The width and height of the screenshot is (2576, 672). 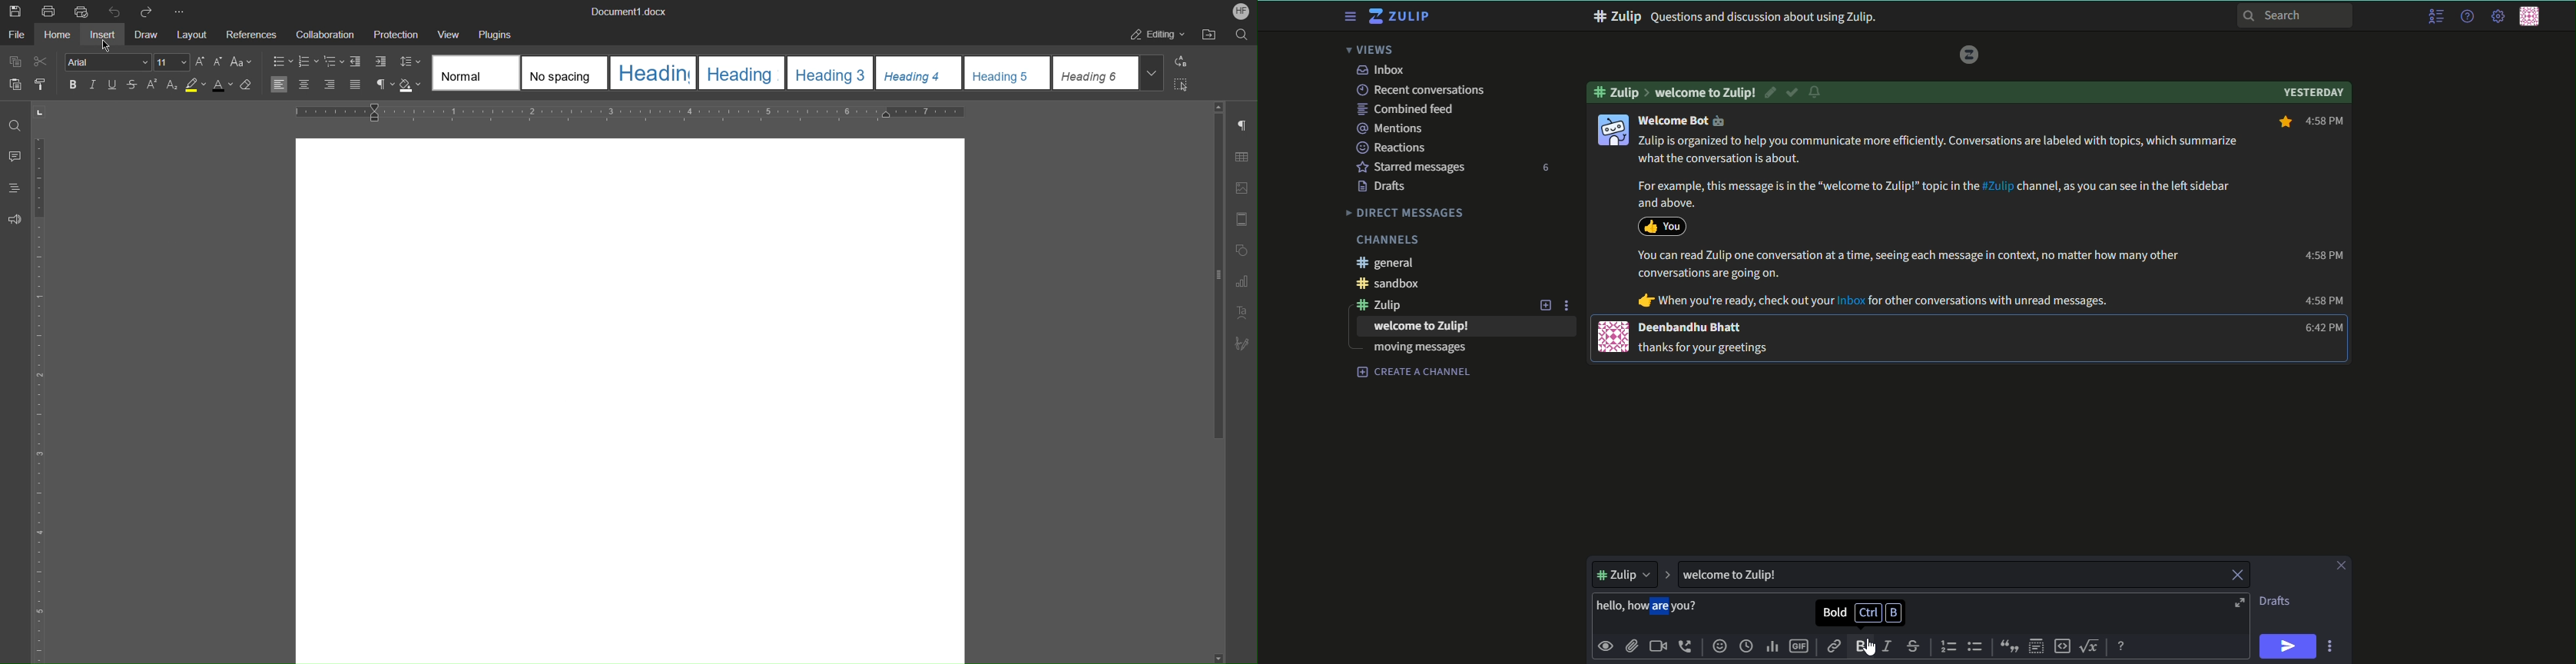 What do you see at coordinates (171, 85) in the screenshot?
I see `Subscript` at bounding box center [171, 85].